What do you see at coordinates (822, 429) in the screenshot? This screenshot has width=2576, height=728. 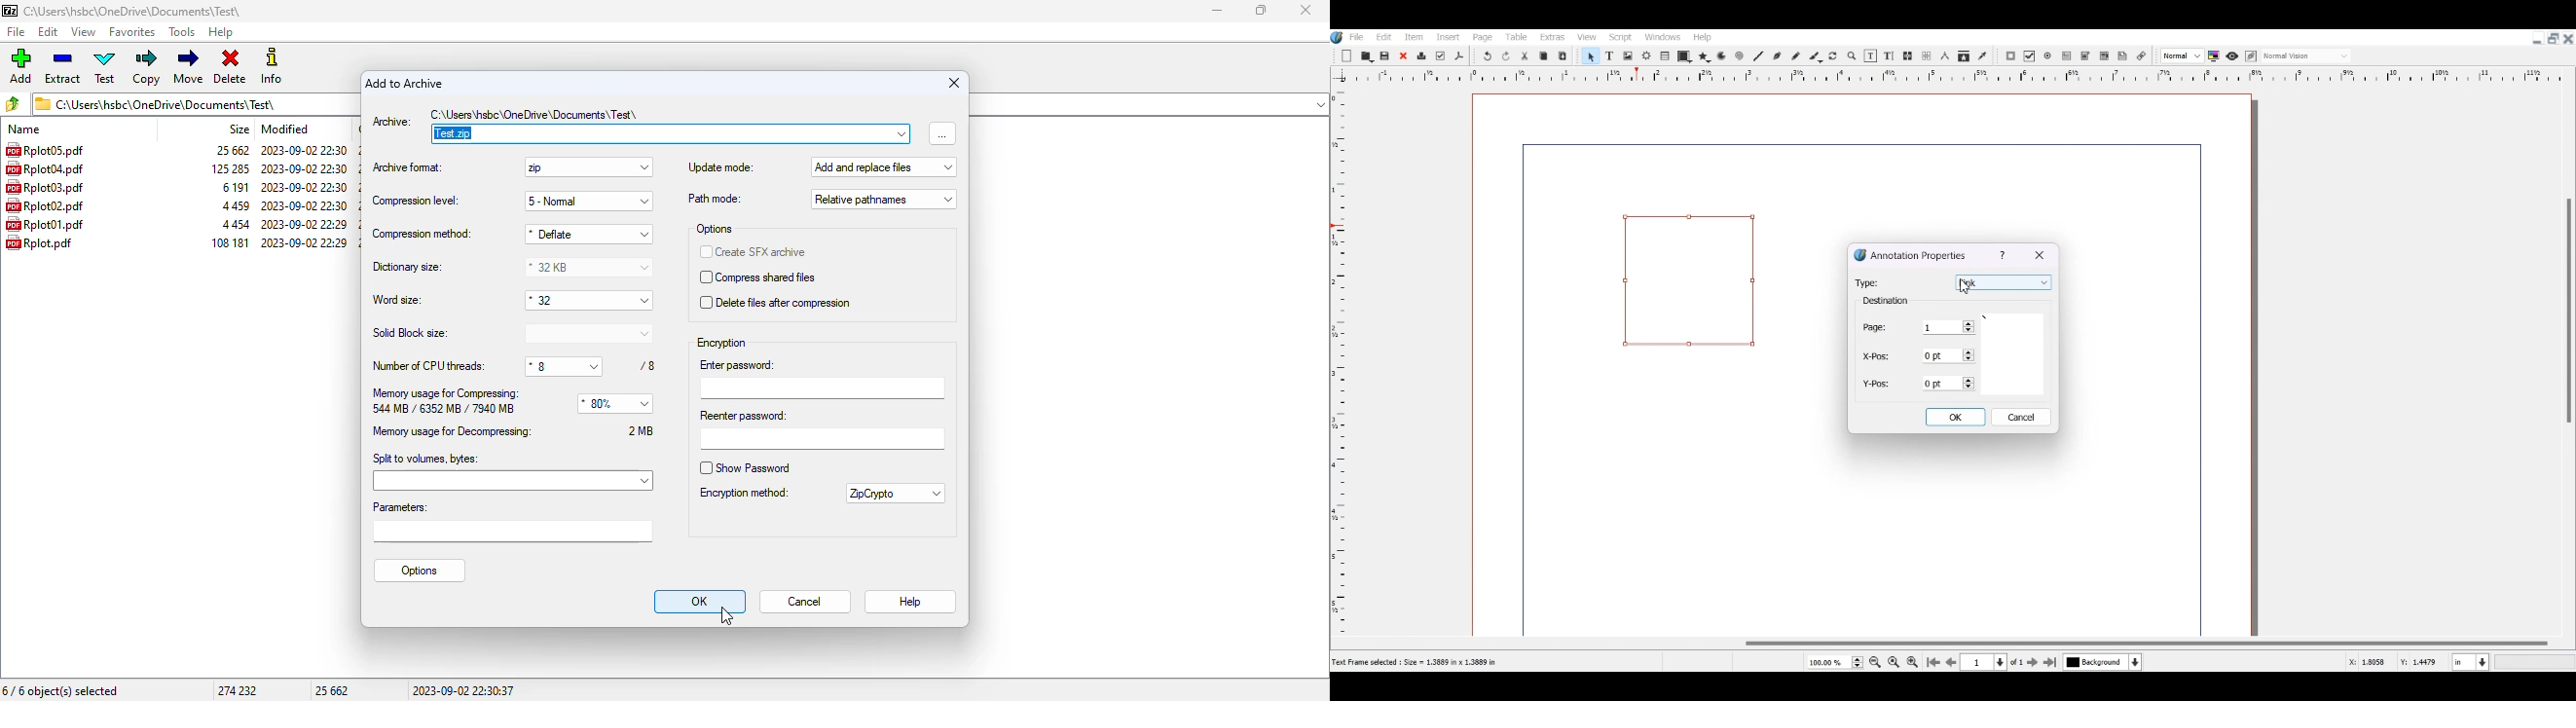 I see `reenter password:` at bounding box center [822, 429].